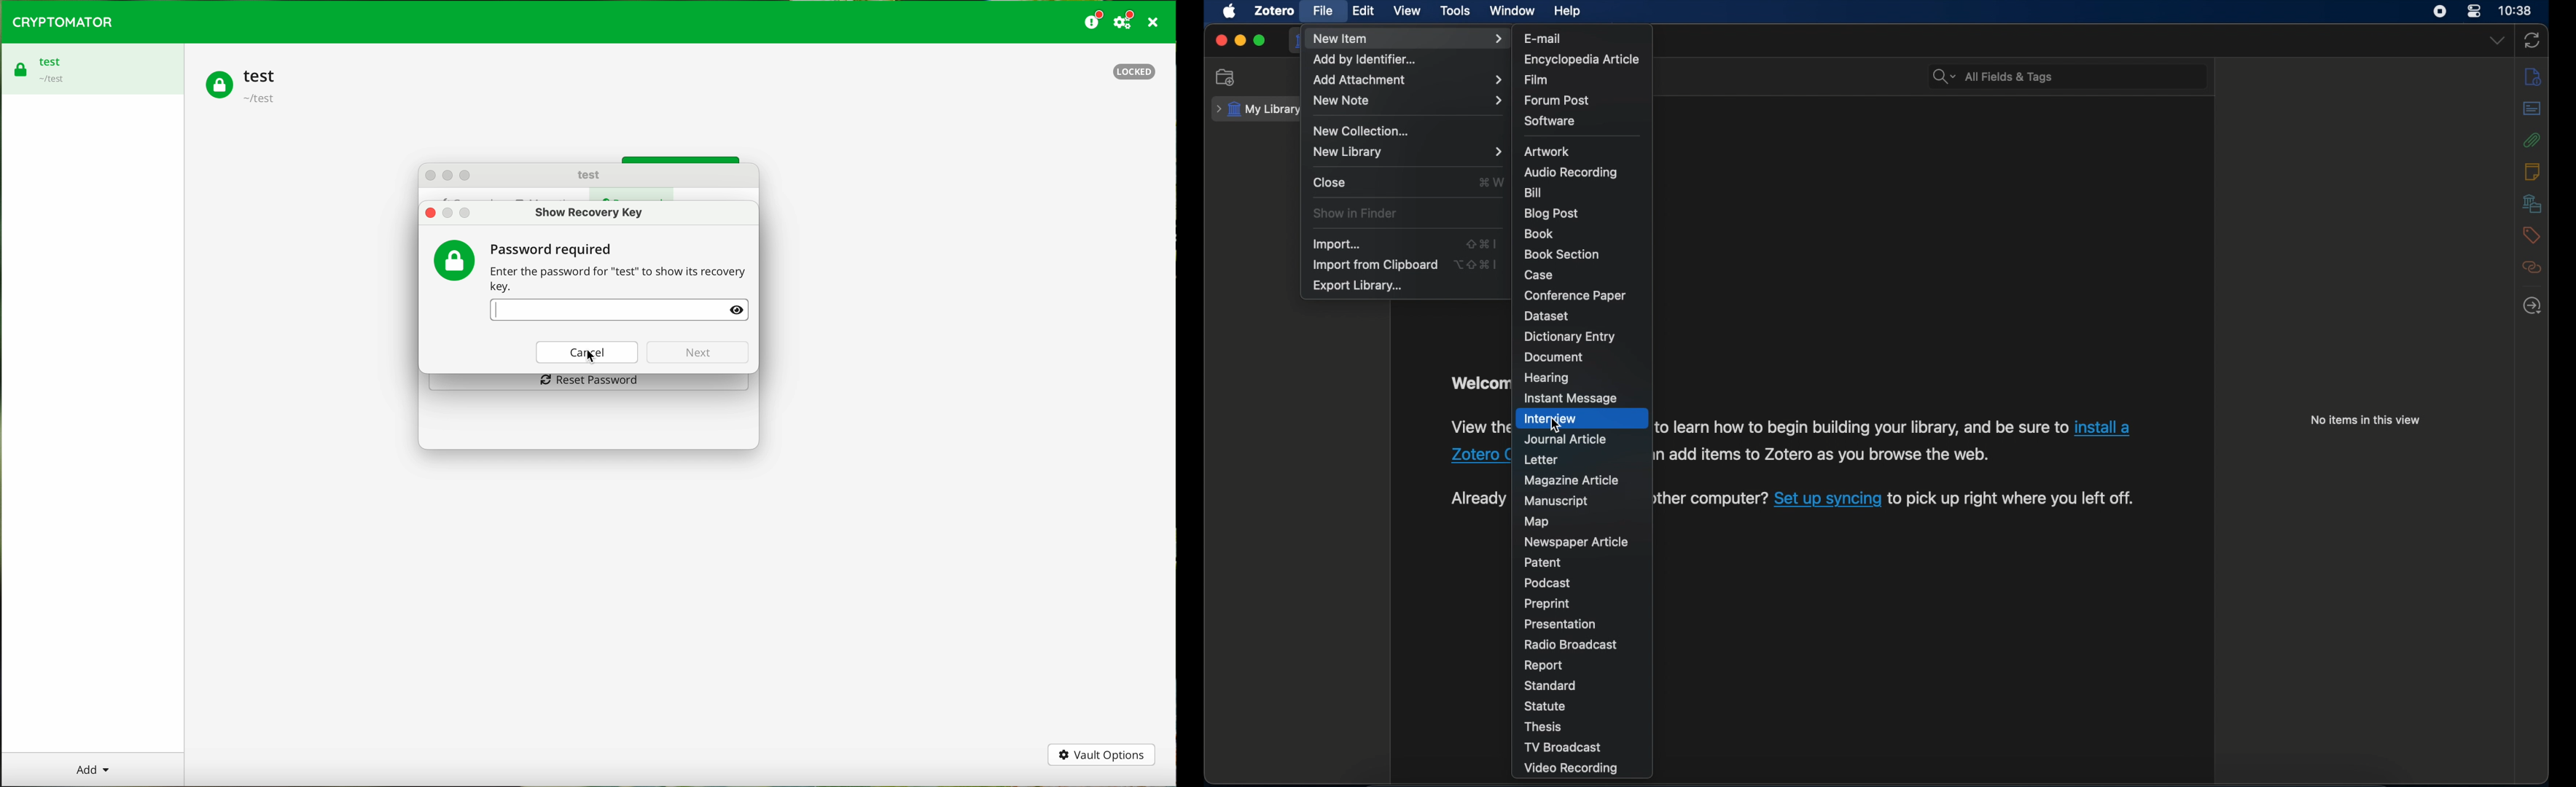 The image size is (2576, 812). I want to click on encyclopedia article, so click(1582, 60).